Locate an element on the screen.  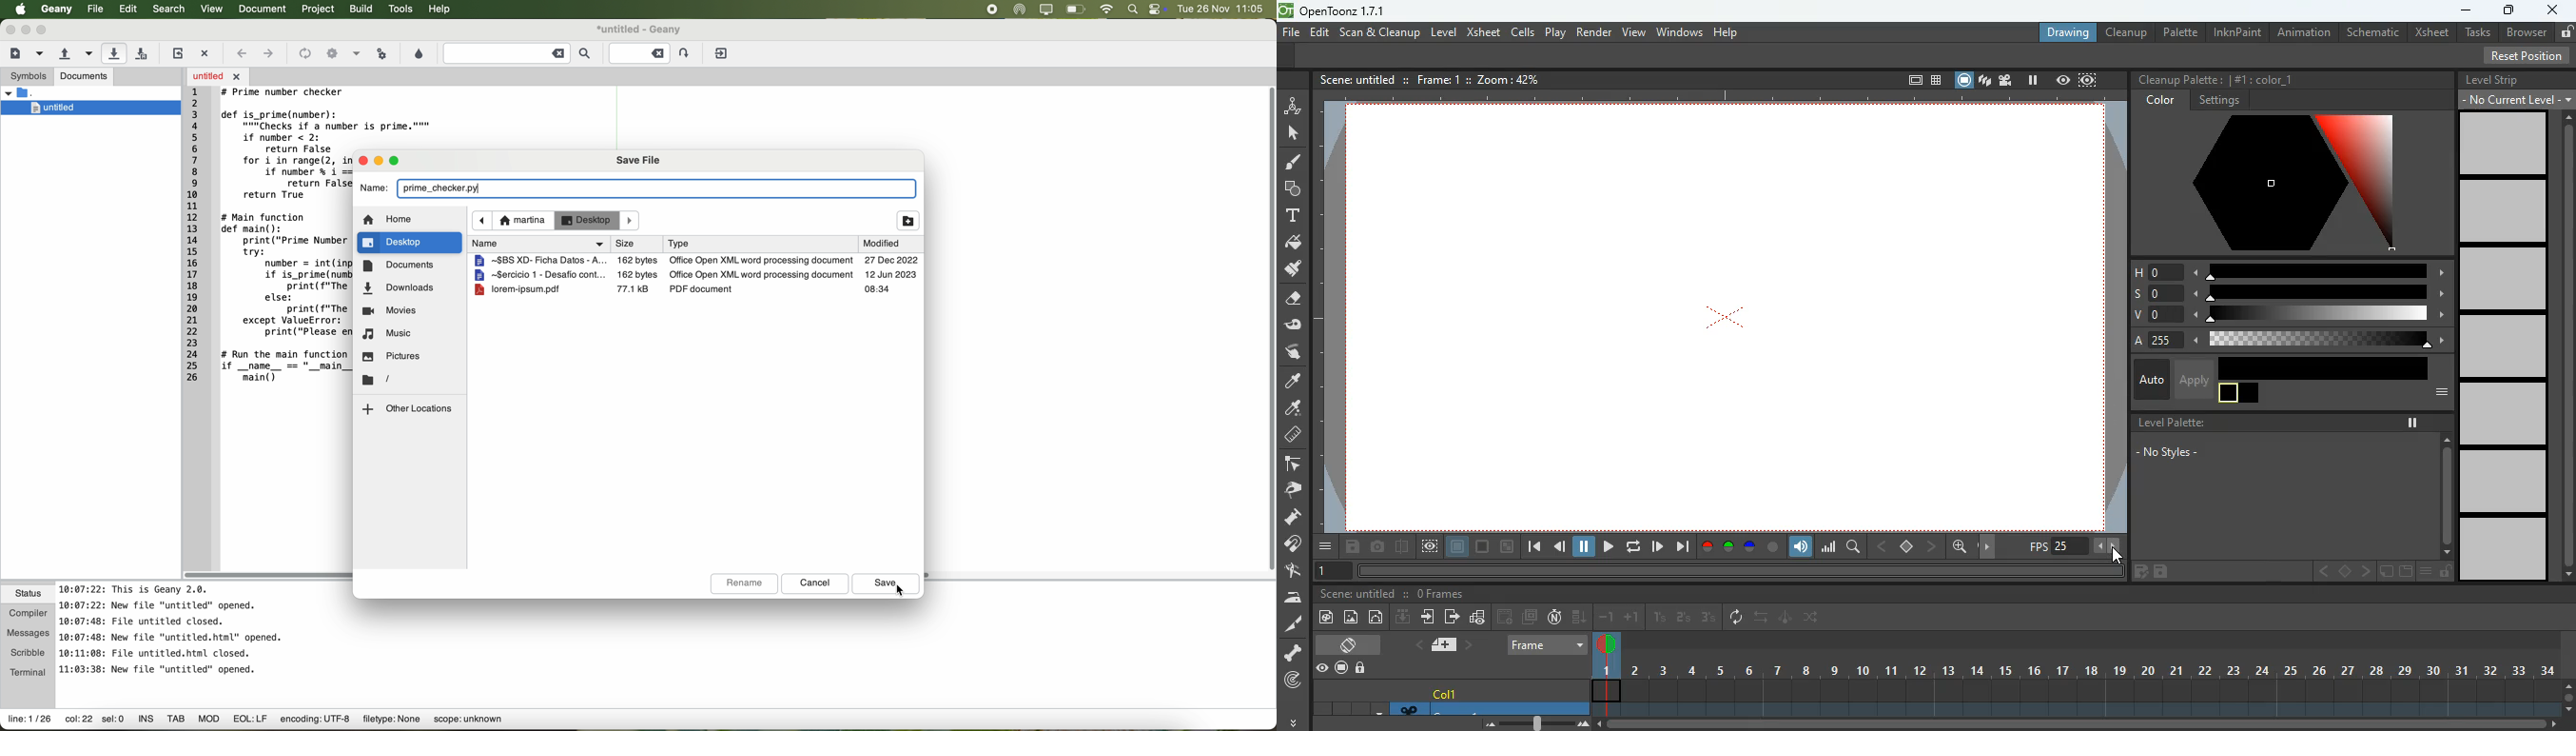
scene title is located at coordinates (1357, 81).